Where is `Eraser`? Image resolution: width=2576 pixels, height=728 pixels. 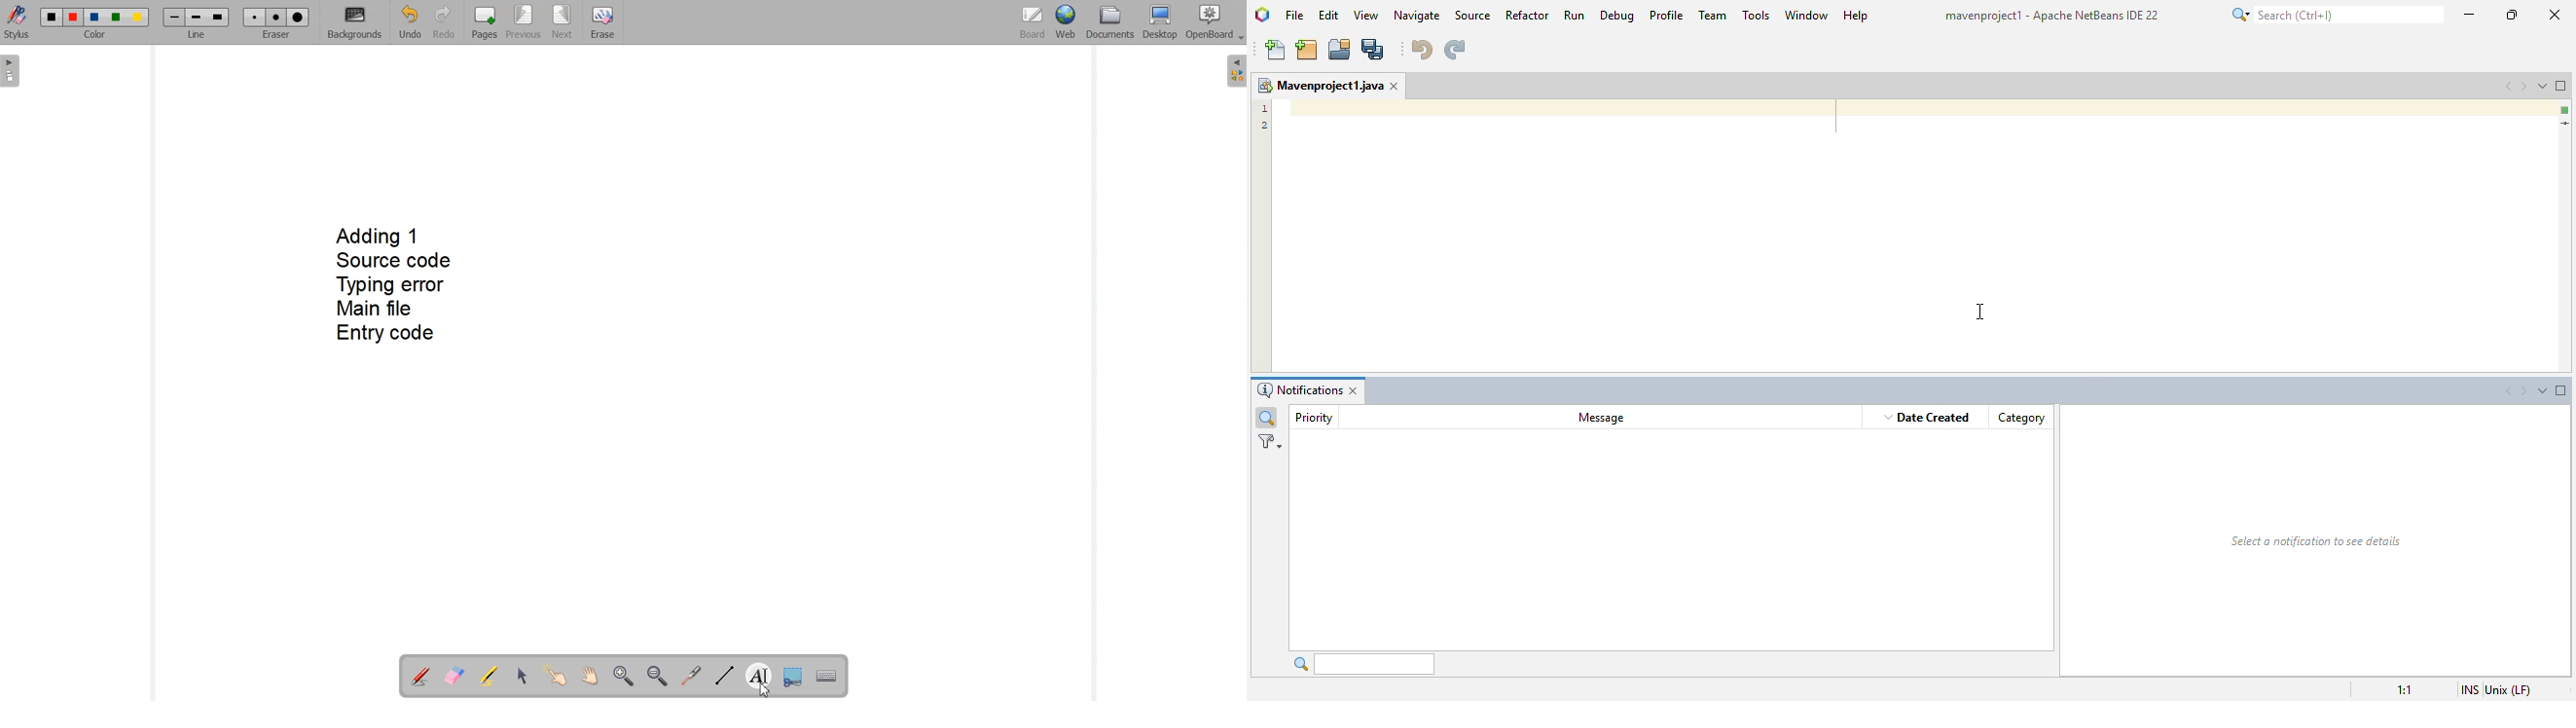
Eraser is located at coordinates (275, 35).